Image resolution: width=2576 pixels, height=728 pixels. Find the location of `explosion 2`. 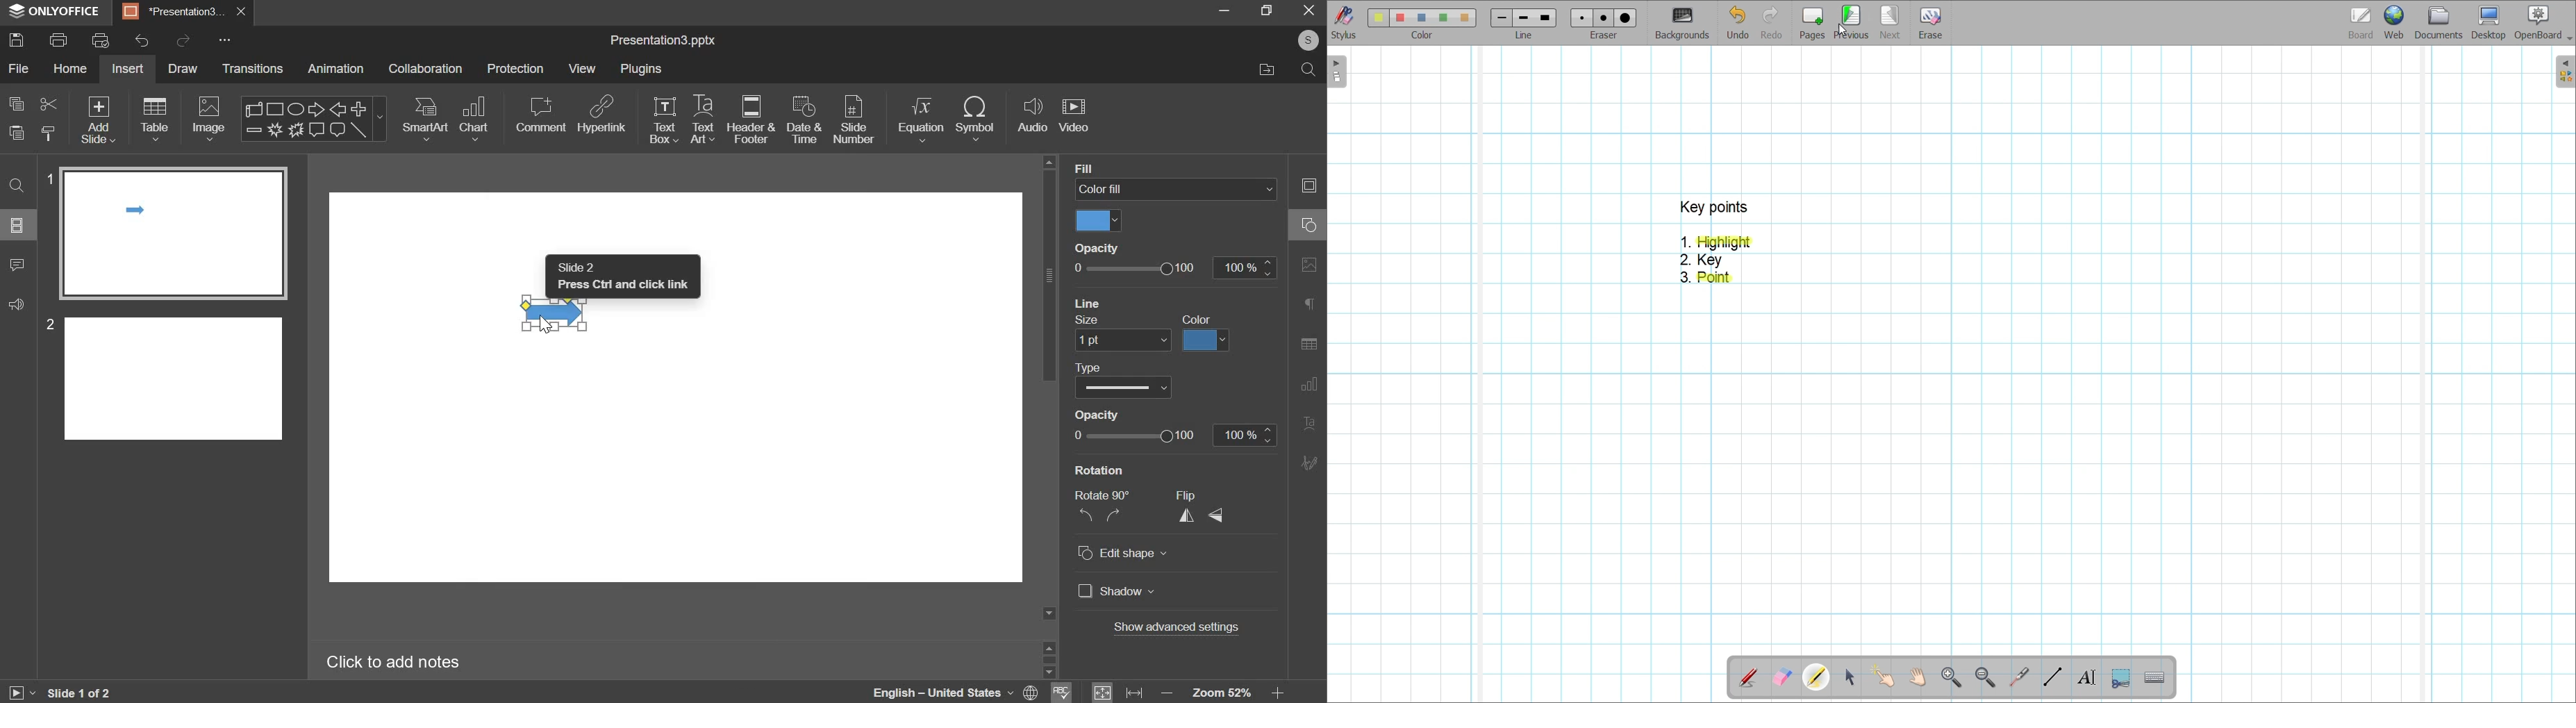

explosion 2 is located at coordinates (294, 130).